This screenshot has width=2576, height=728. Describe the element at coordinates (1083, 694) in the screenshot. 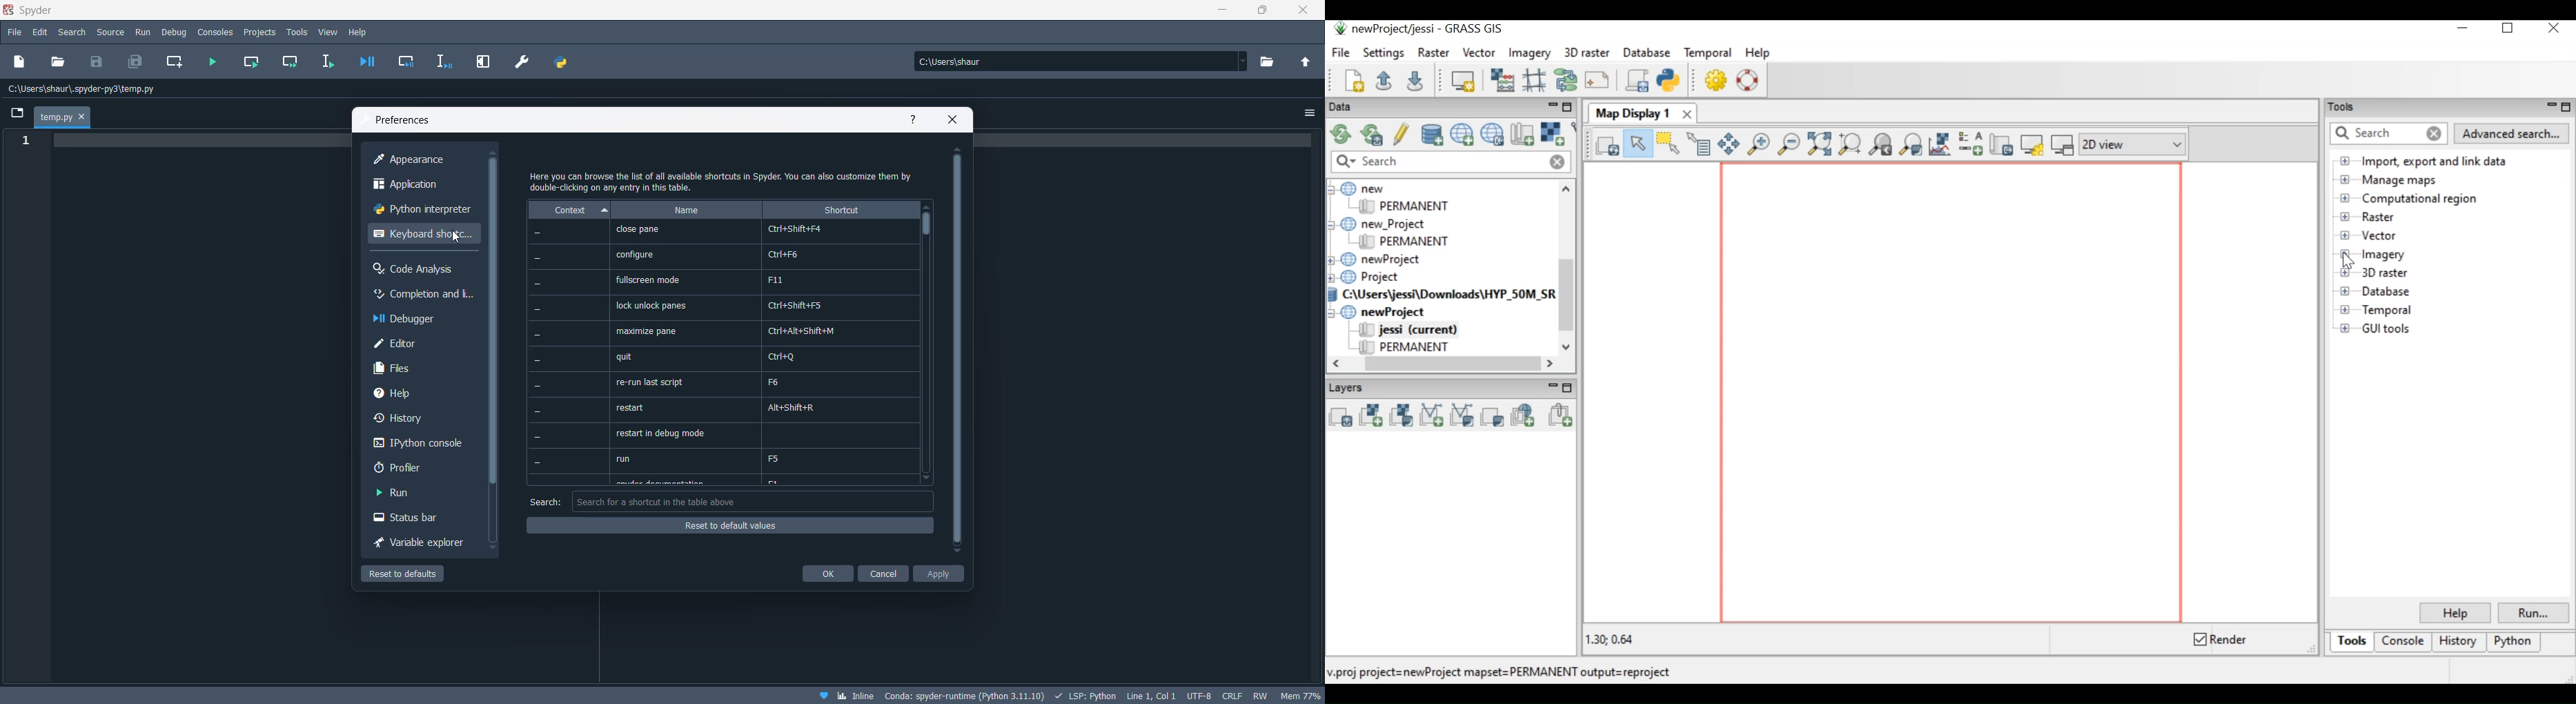

I see `script` at that location.